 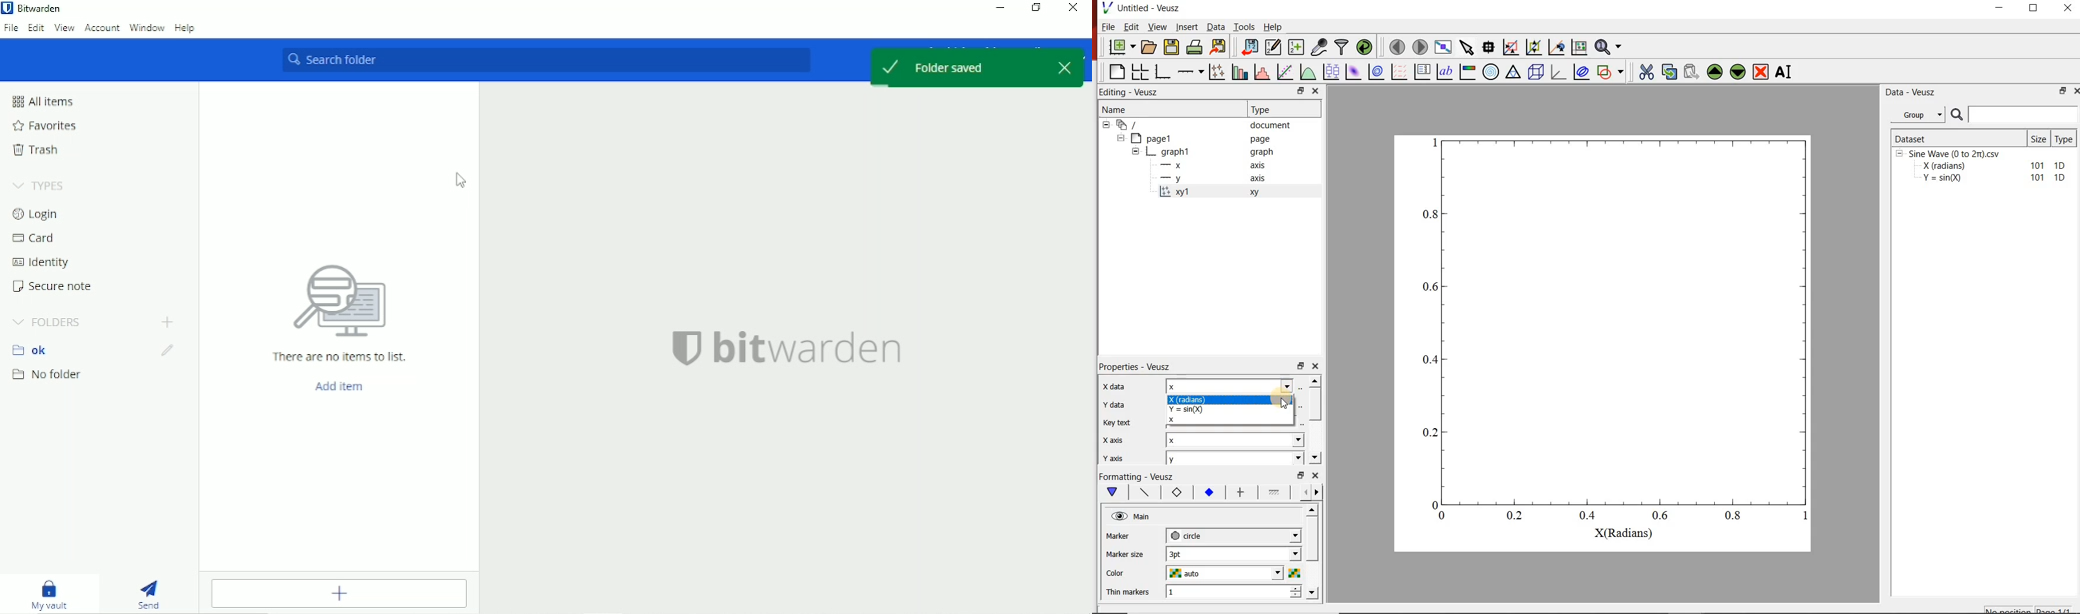 I want to click on Min/Max, so click(x=1299, y=91).